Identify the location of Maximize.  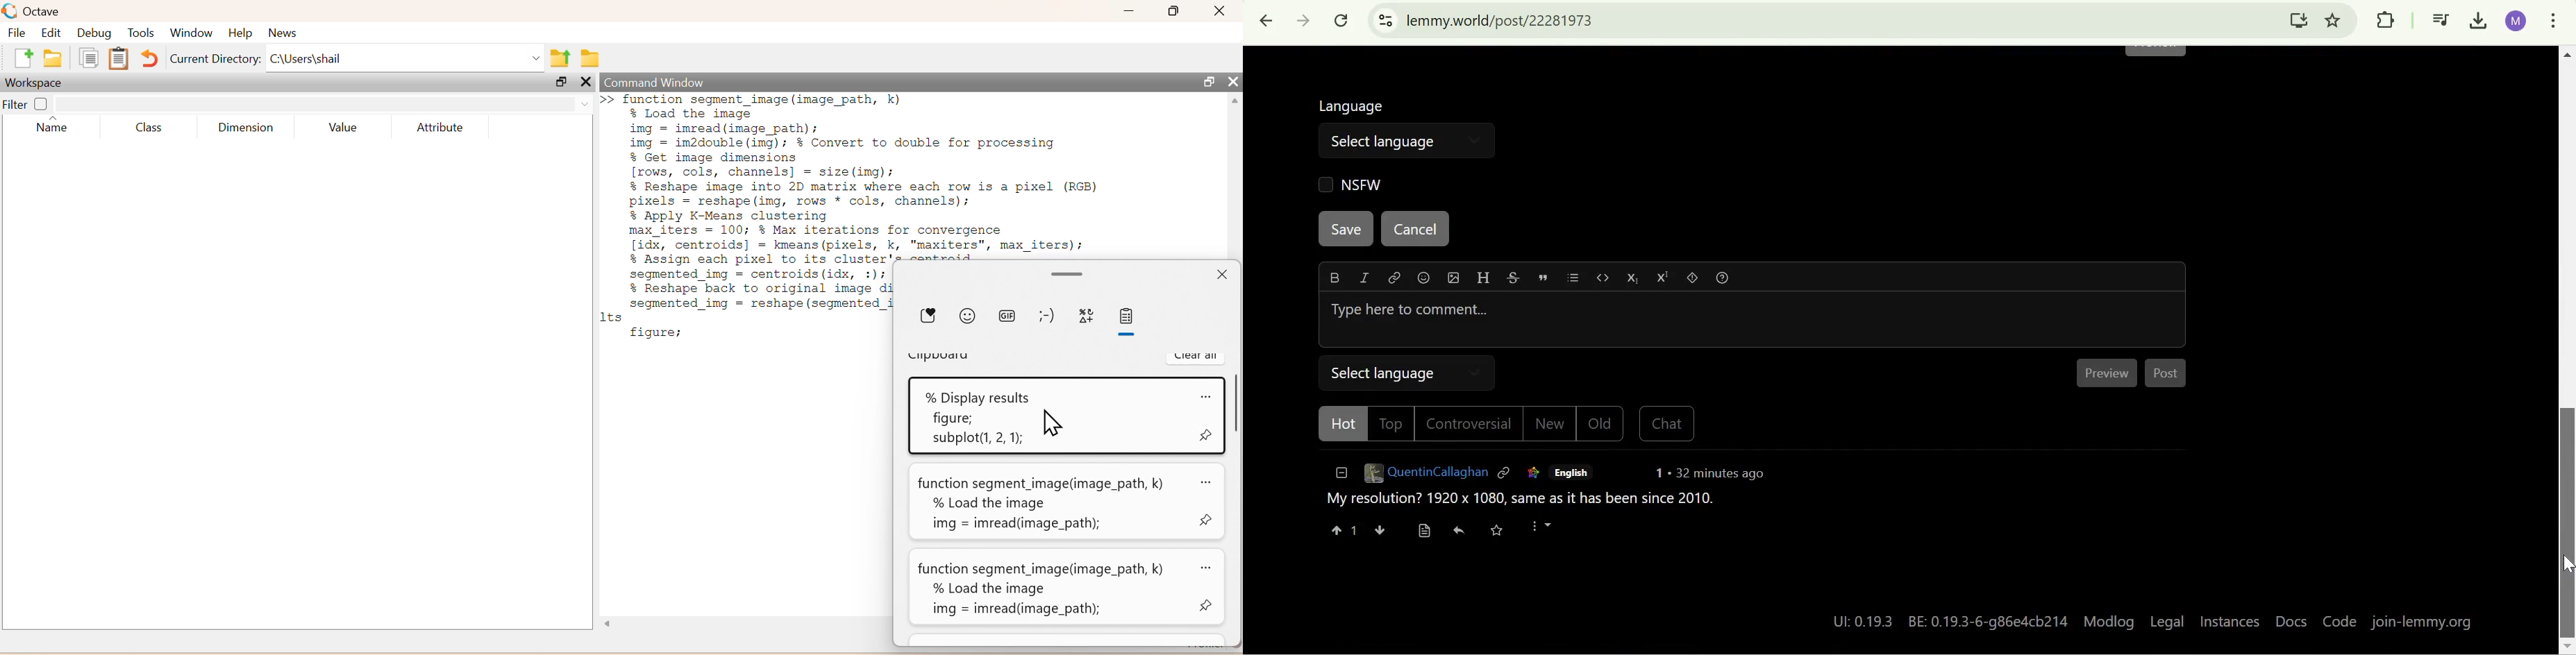
(1207, 82).